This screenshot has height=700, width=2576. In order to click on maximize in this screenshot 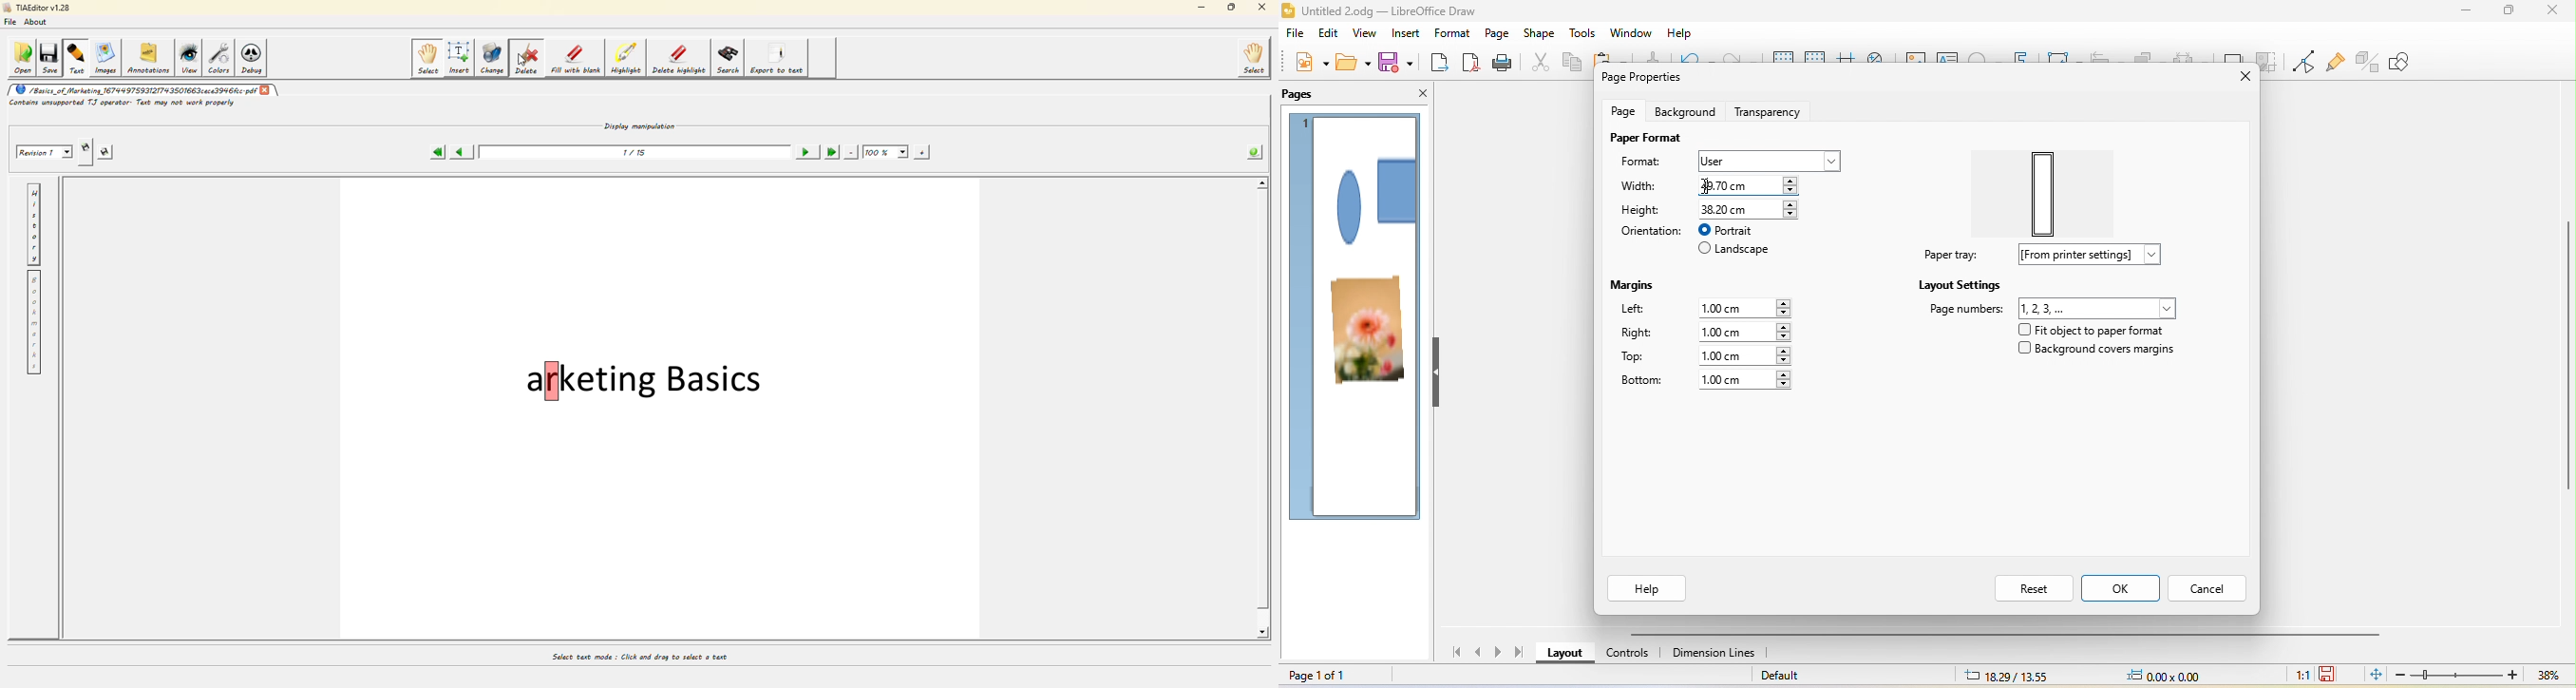, I will do `click(2508, 15)`.